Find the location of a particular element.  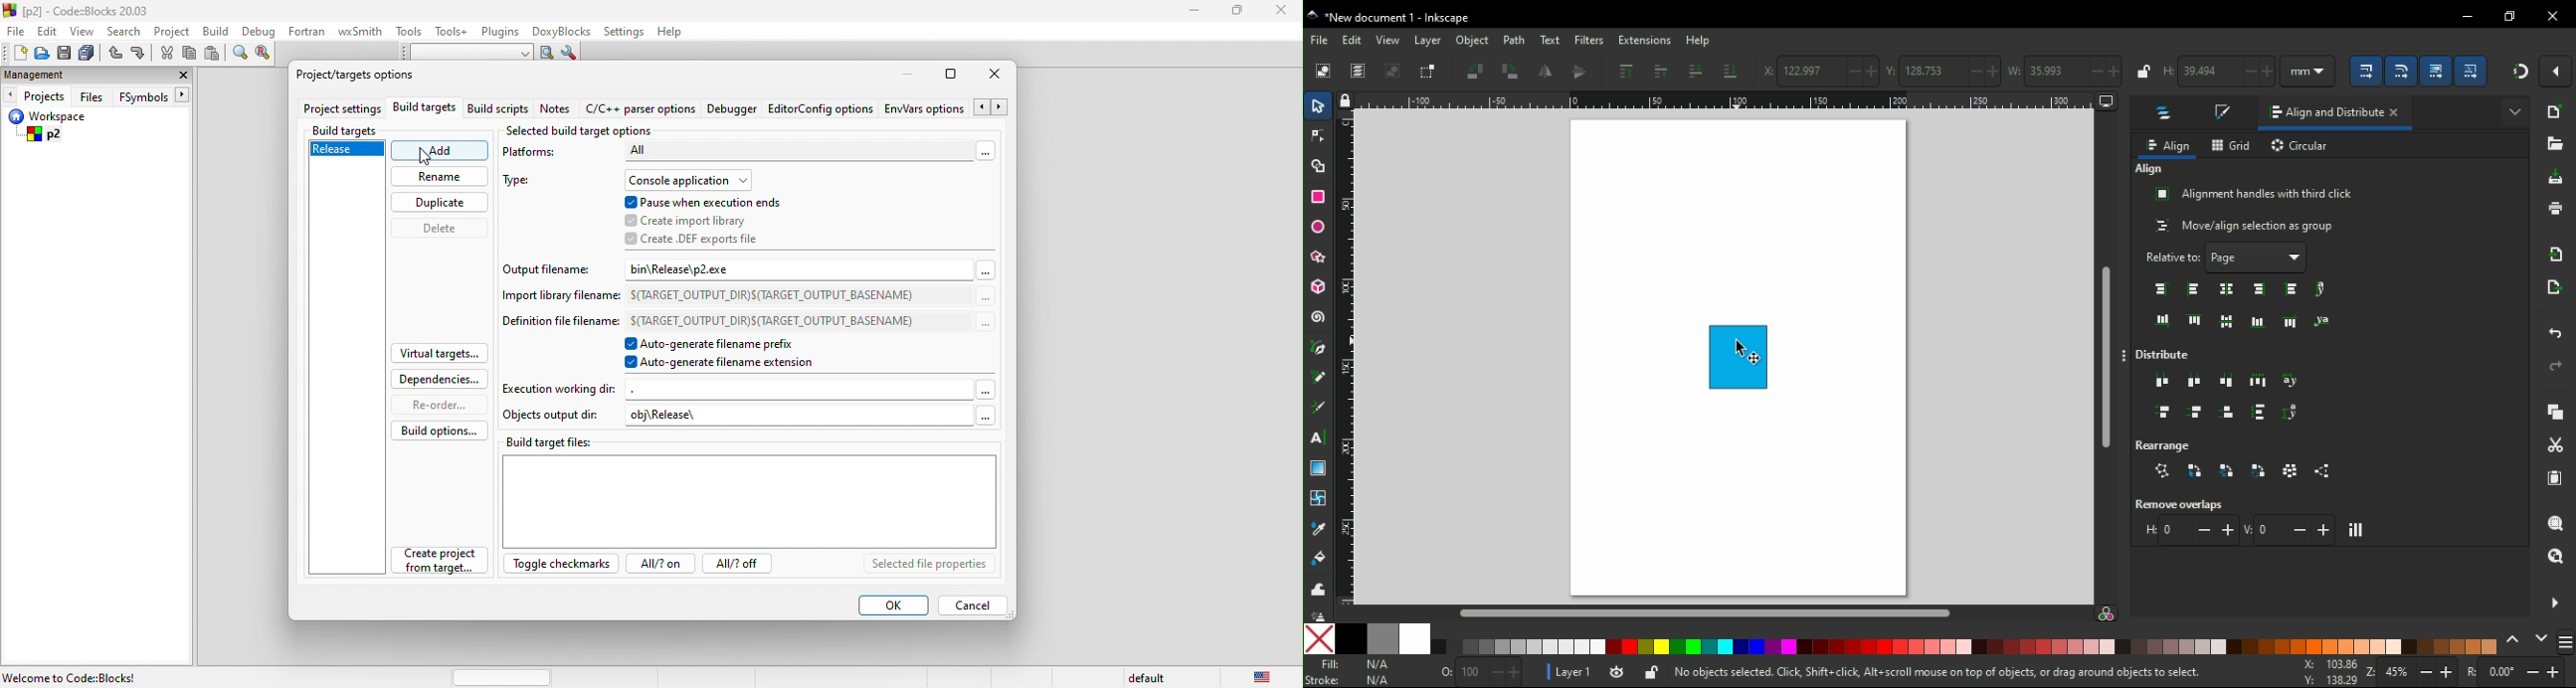

unclump objects is located at coordinates (2321, 470).